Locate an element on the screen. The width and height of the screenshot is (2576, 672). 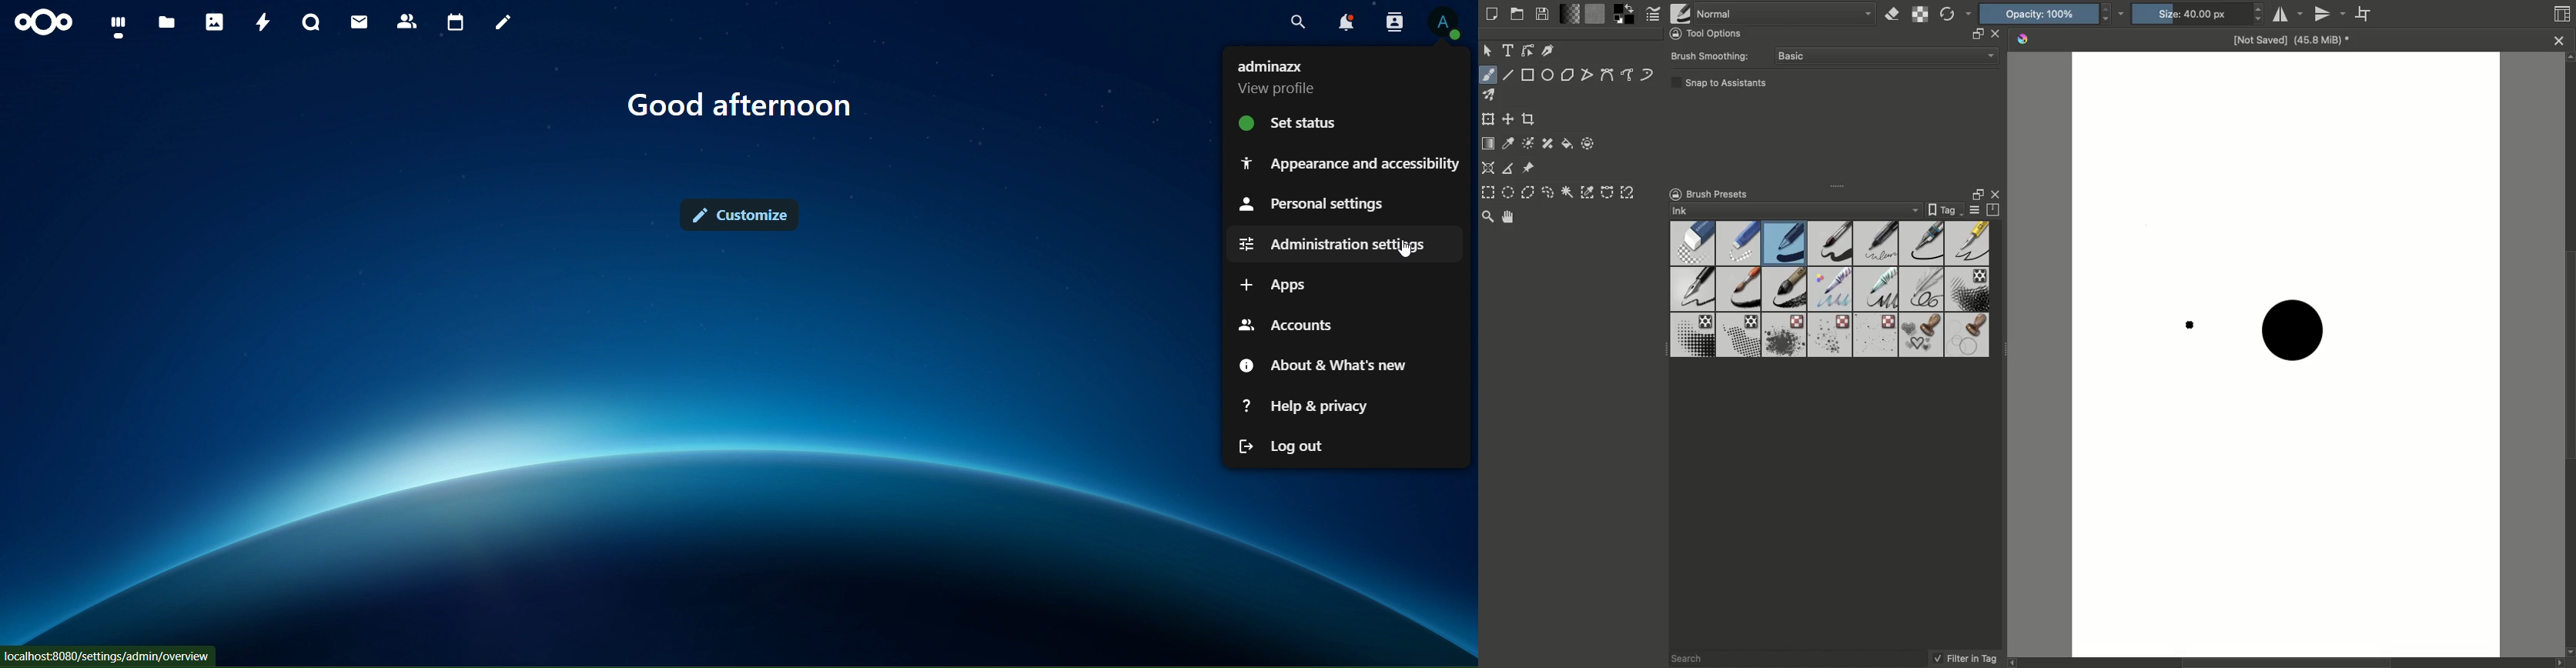
Brush stroke is located at coordinates (2294, 328).